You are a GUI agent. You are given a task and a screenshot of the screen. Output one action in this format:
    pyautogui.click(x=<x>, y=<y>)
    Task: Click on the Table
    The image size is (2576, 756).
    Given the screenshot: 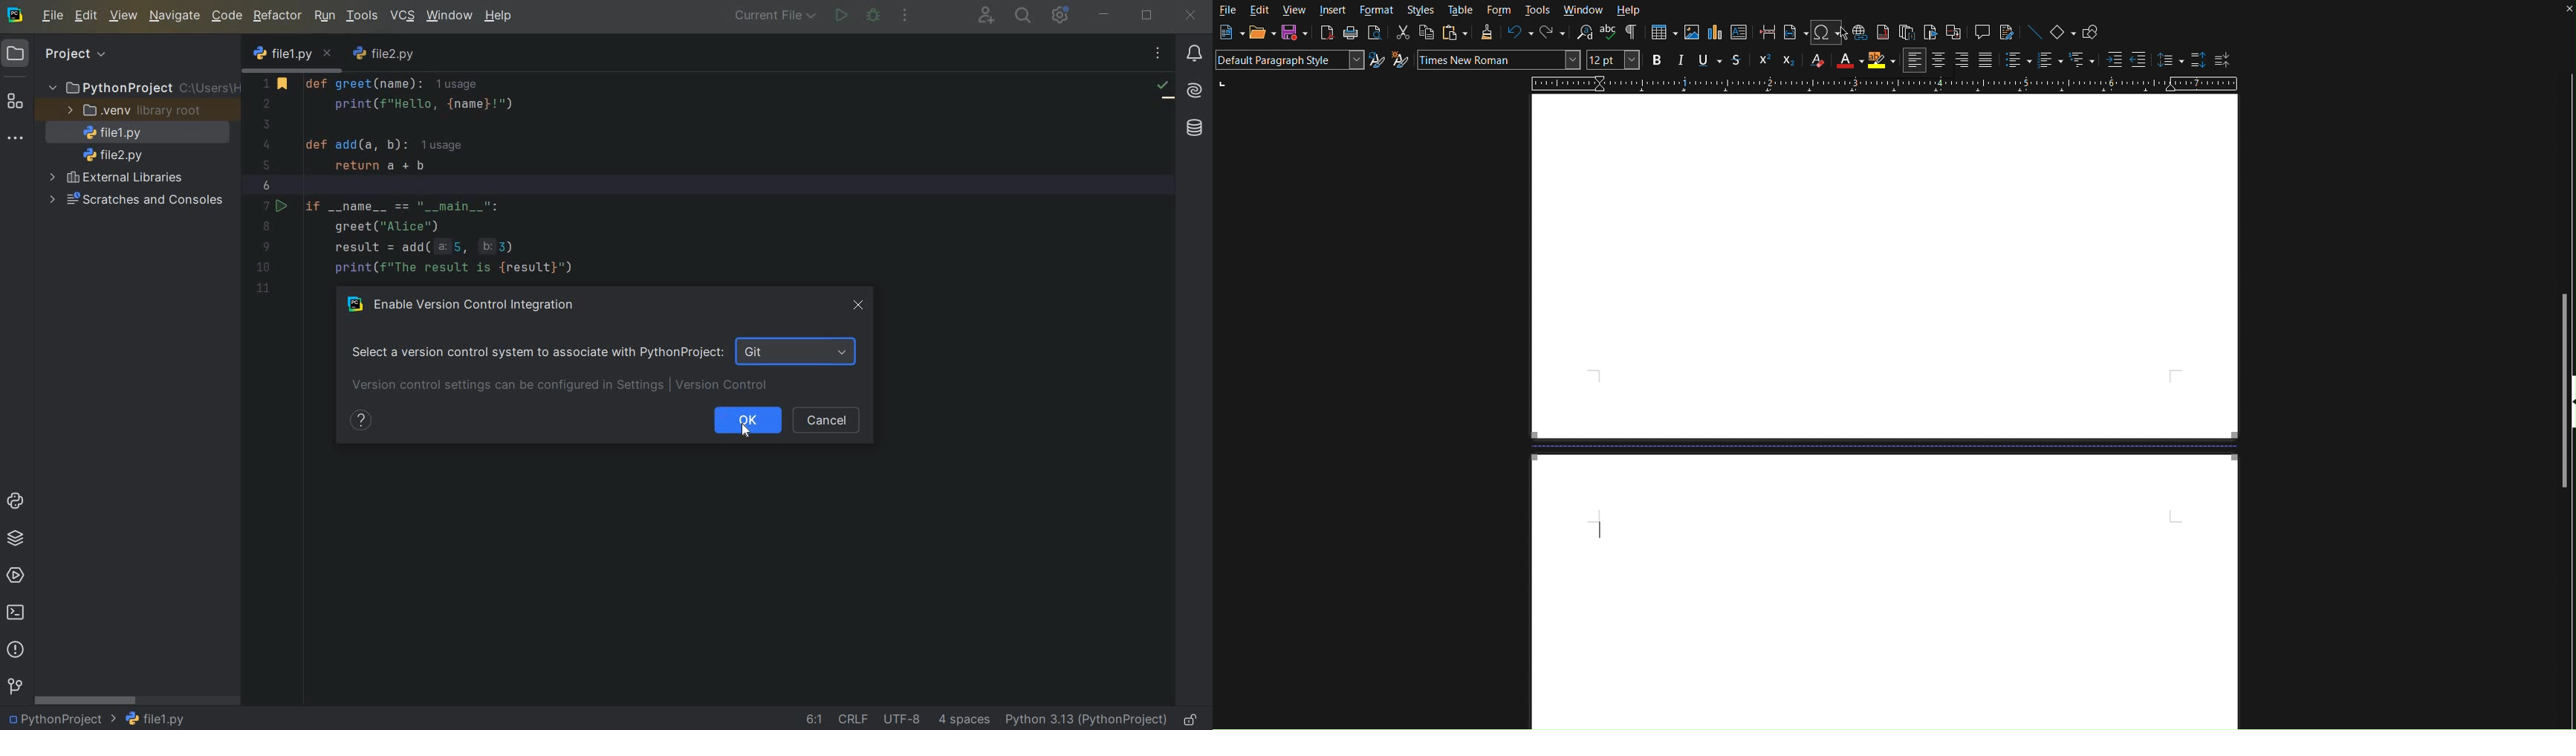 What is the action you would take?
    pyautogui.click(x=1459, y=11)
    